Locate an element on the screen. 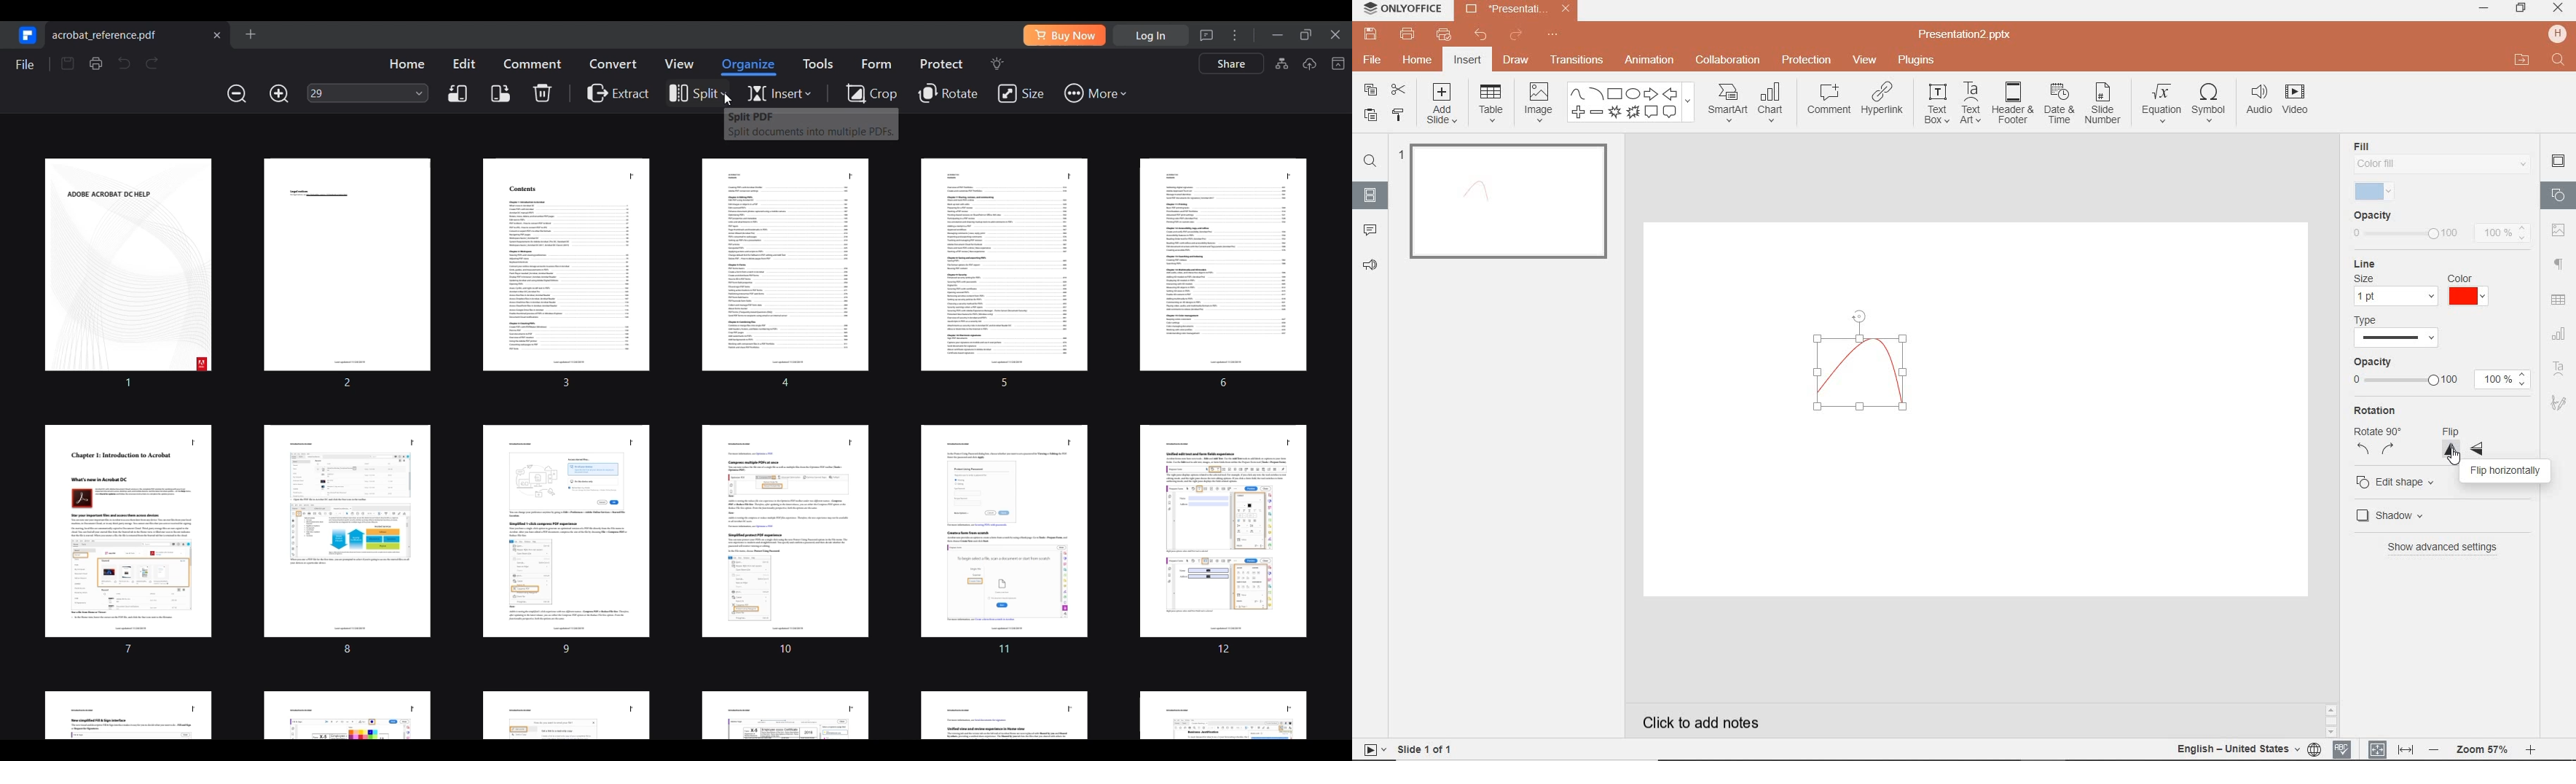 Image resolution: width=2576 pixels, height=784 pixels. VIEW is located at coordinates (1865, 59).